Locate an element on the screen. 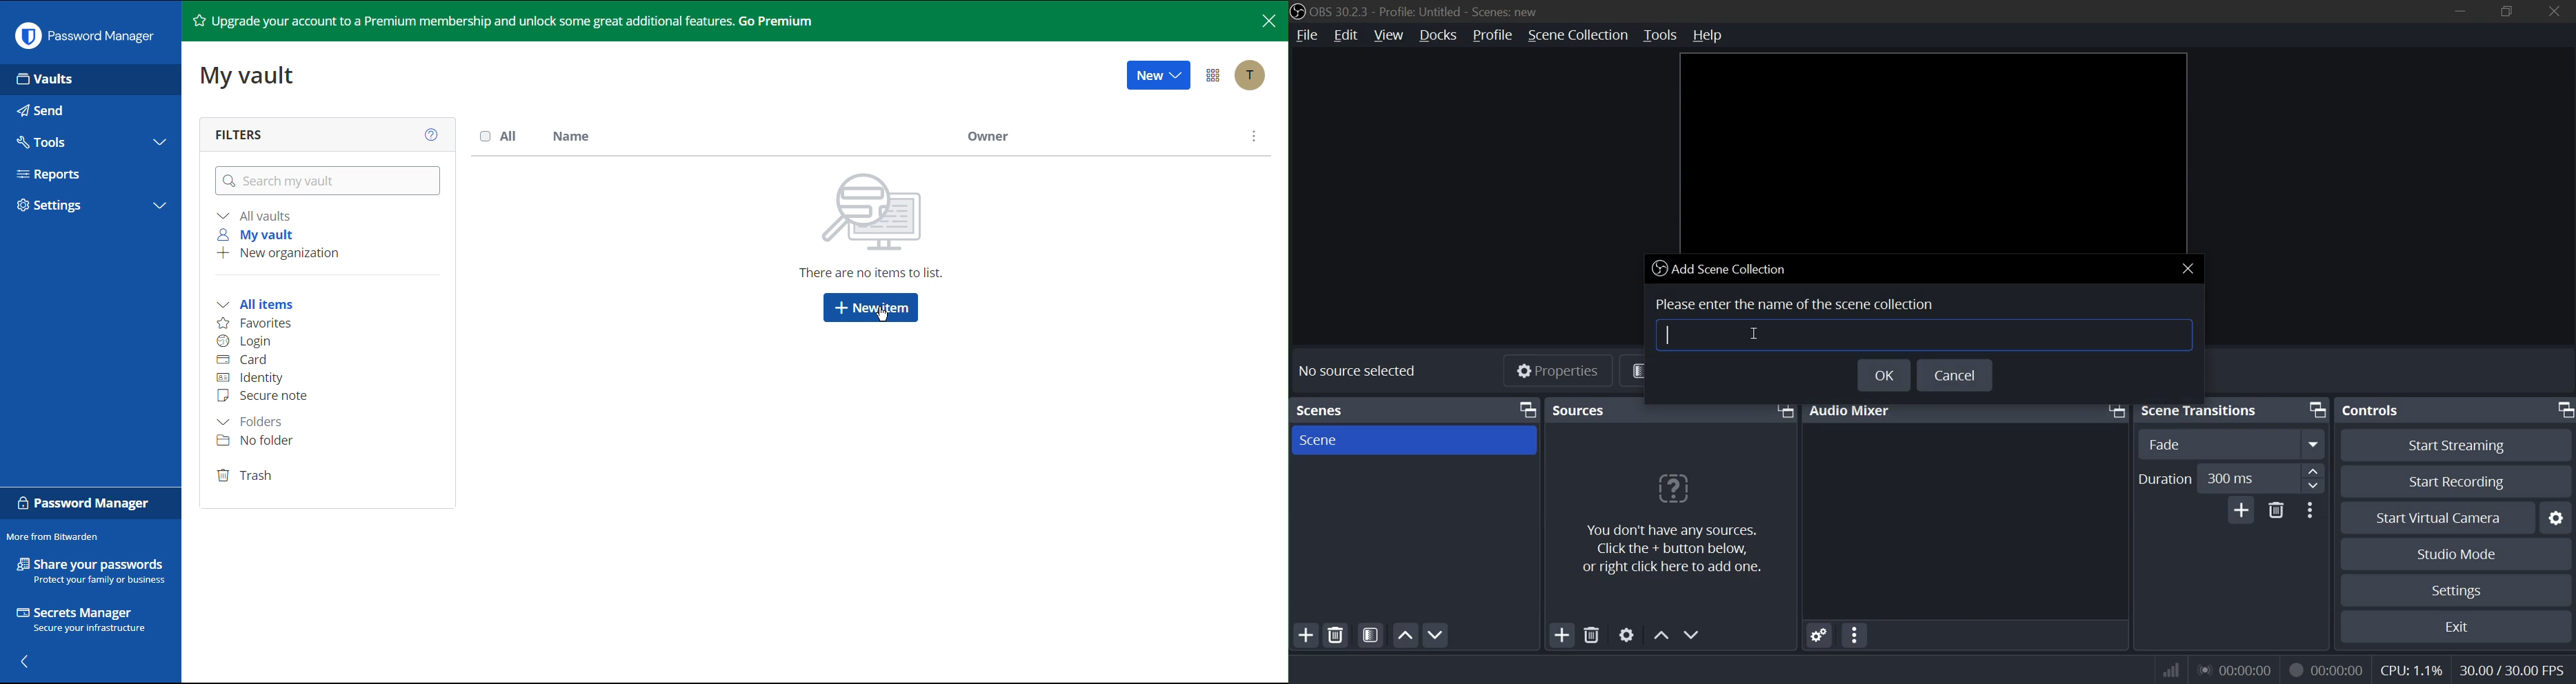  All vaults is located at coordinates (257, 215).